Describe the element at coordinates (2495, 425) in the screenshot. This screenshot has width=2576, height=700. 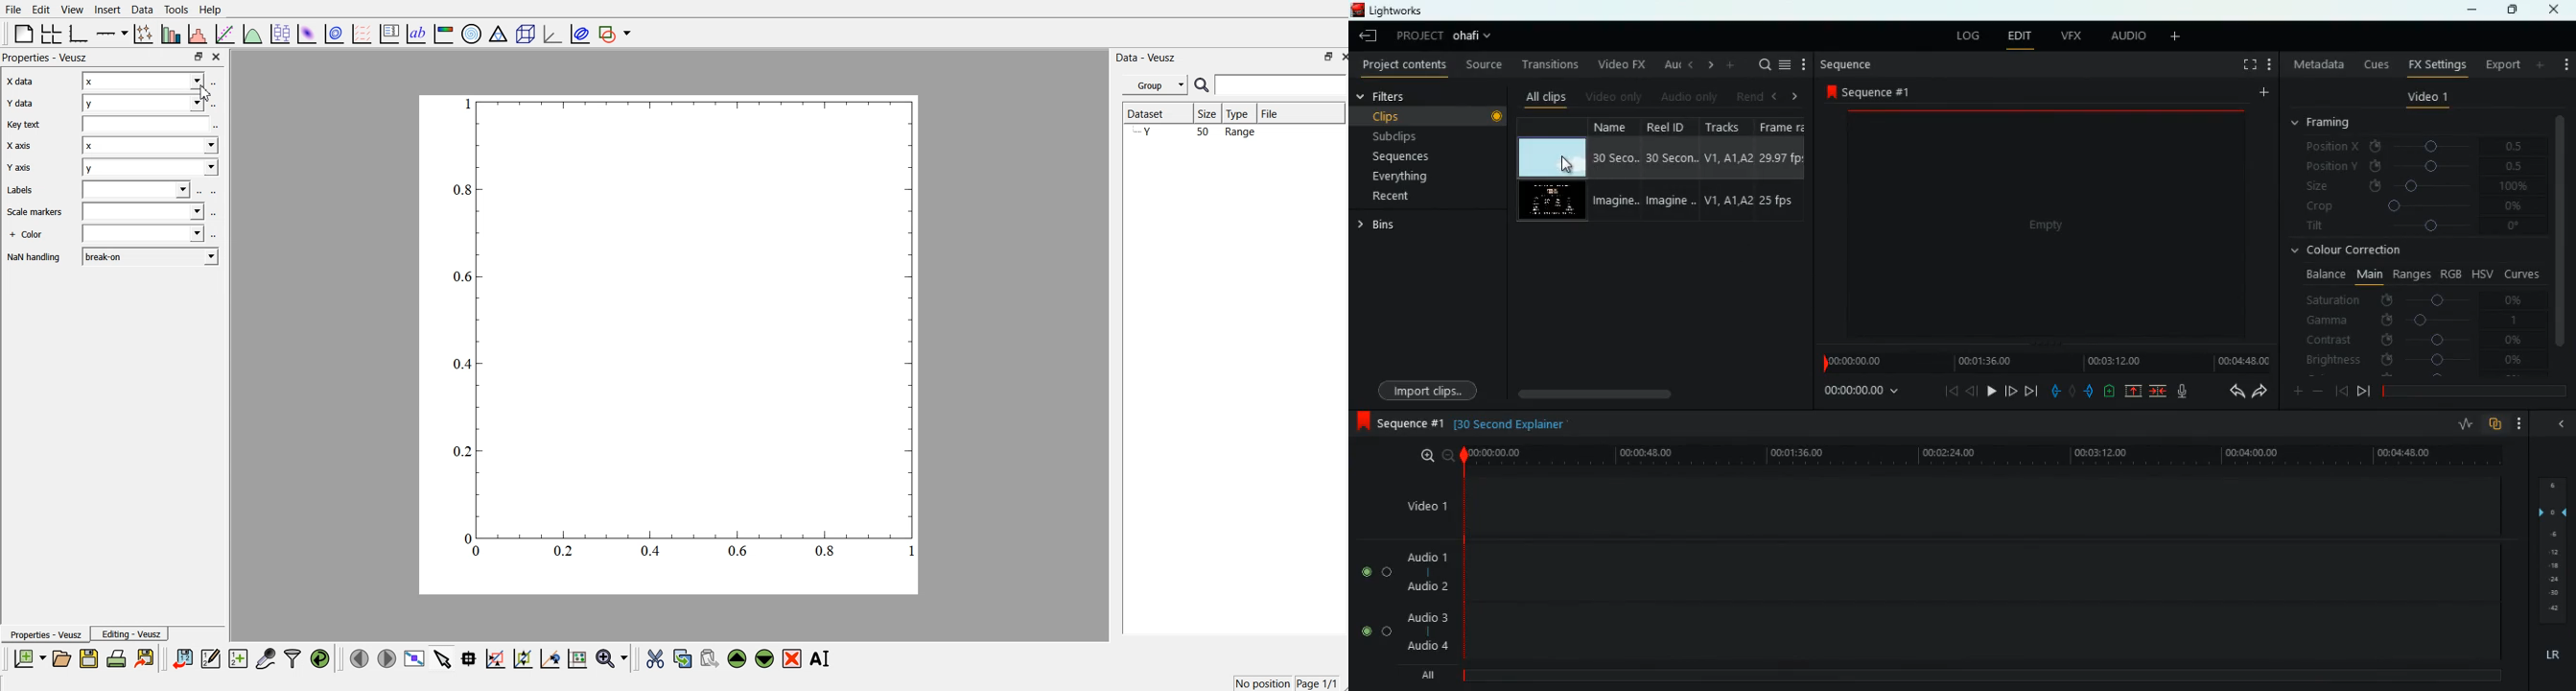
I see `overlap` at that location.